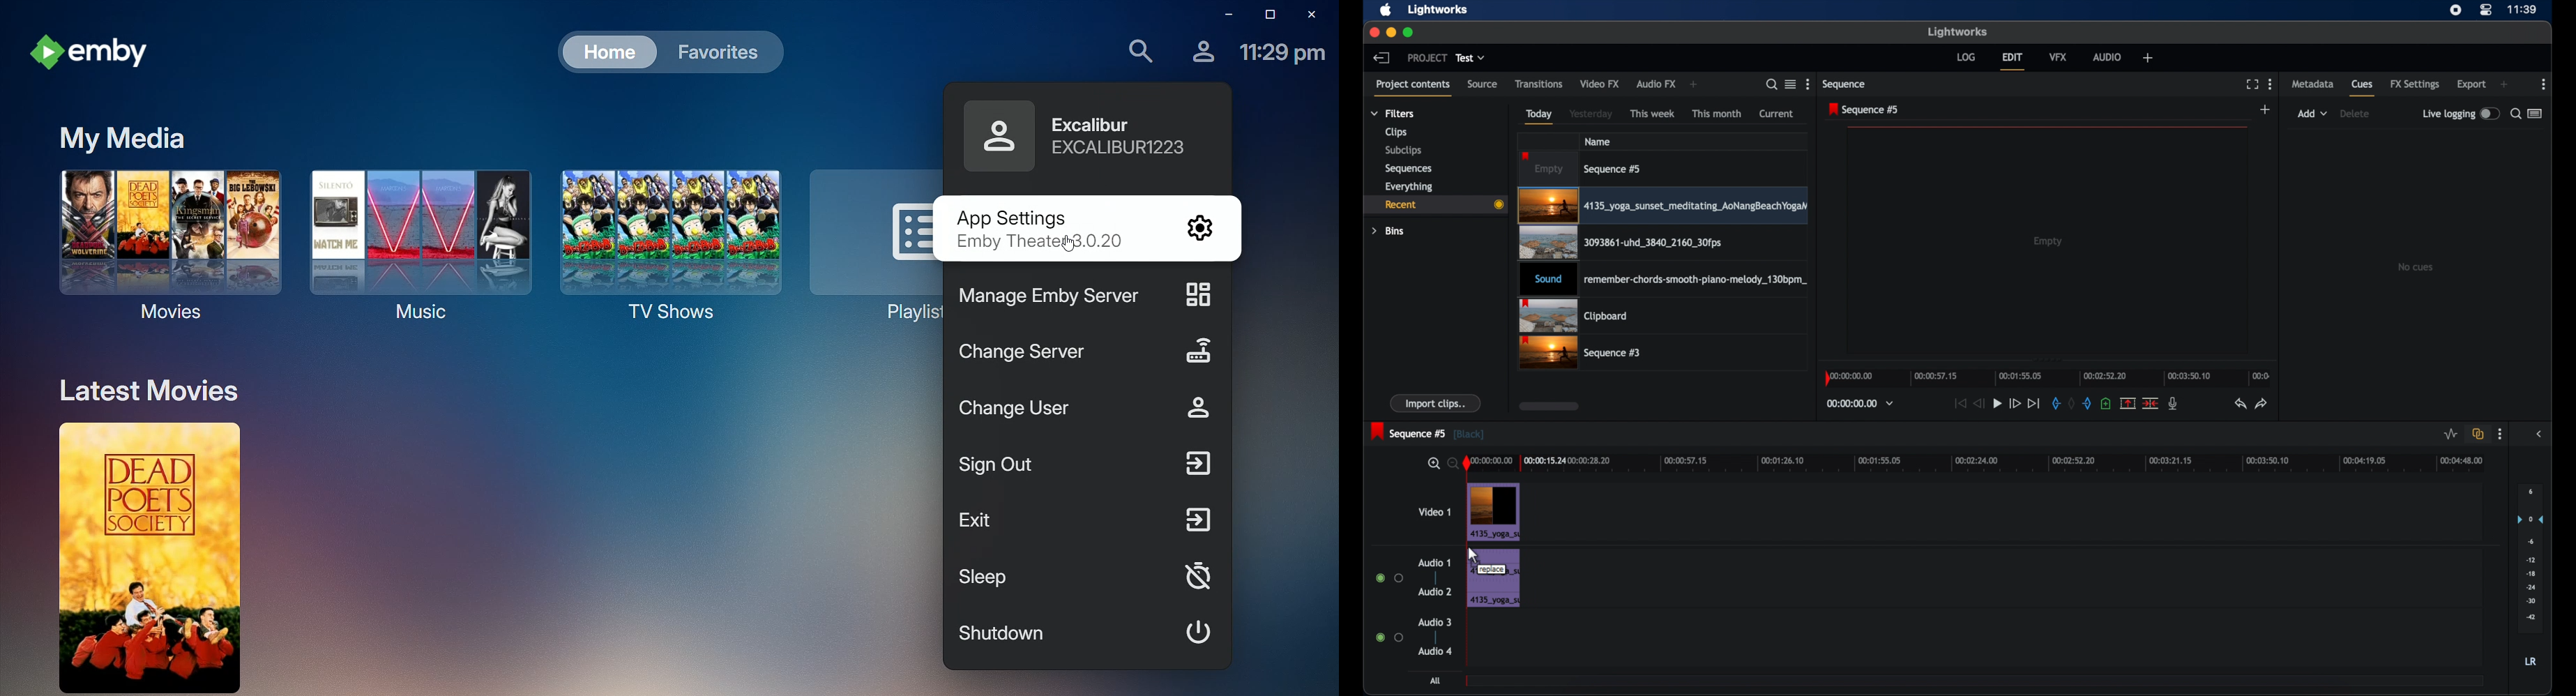  Describe the element at coordinates (1087, 296) in the screenshot. I see `Manage Emby Server` at that location.